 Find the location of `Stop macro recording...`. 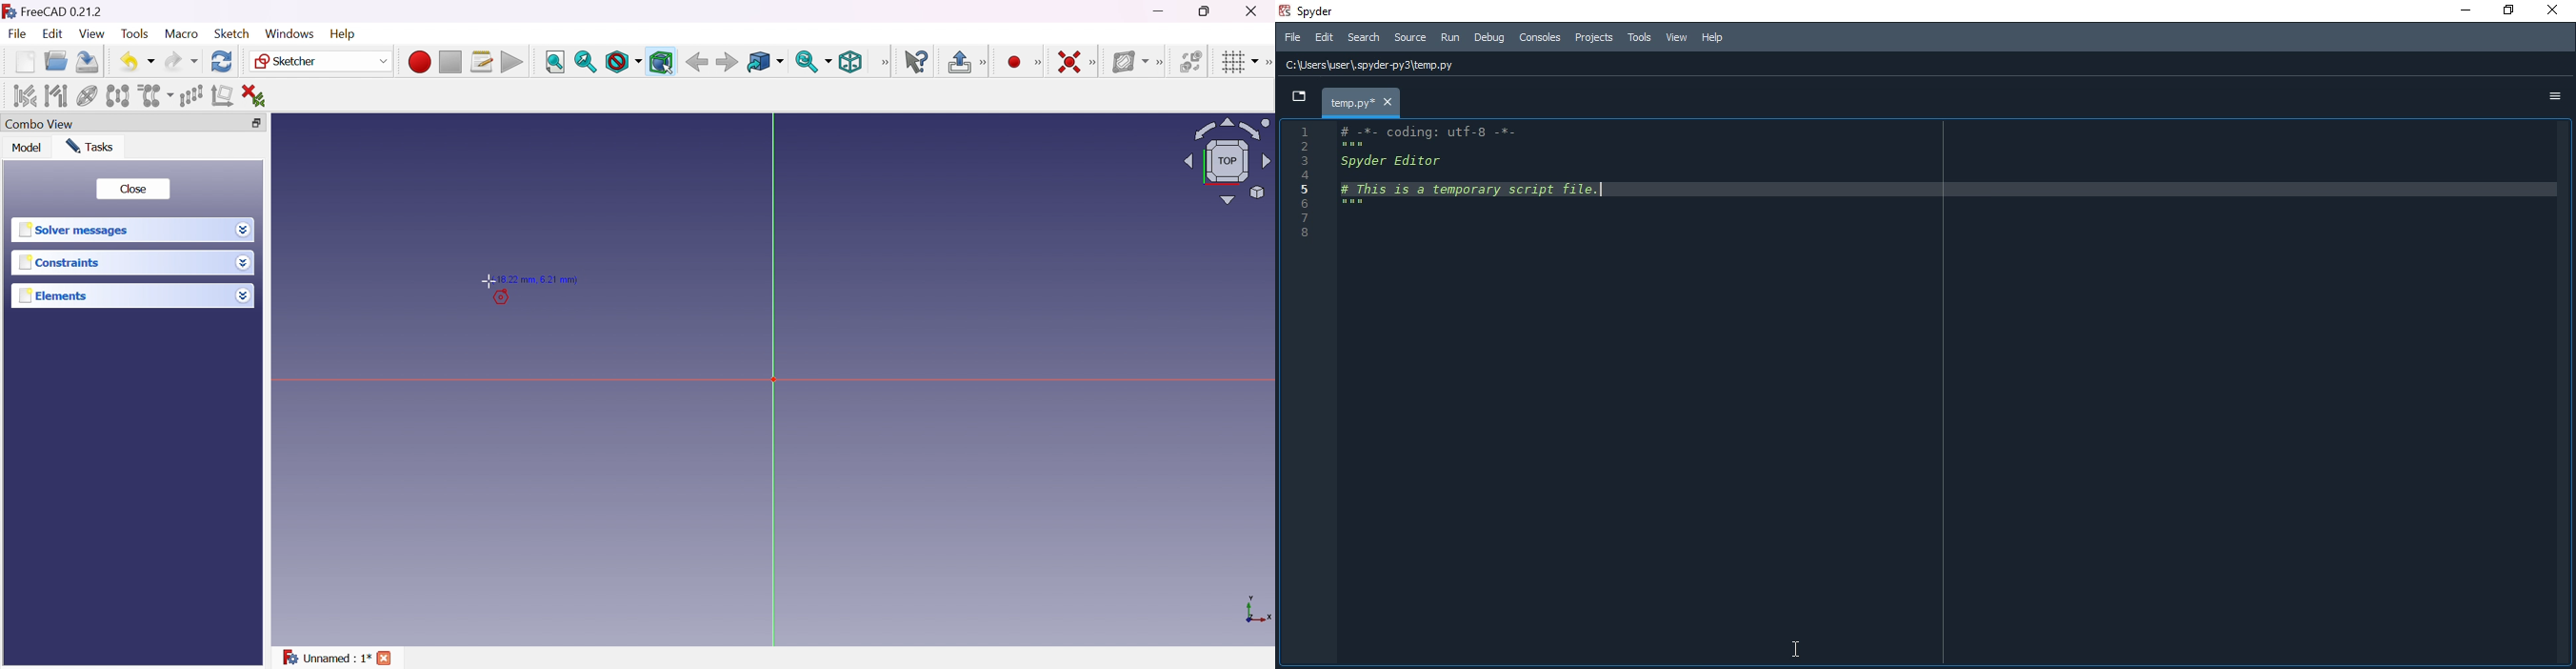

Stop macro recording... is located at coordinates (451, 63).